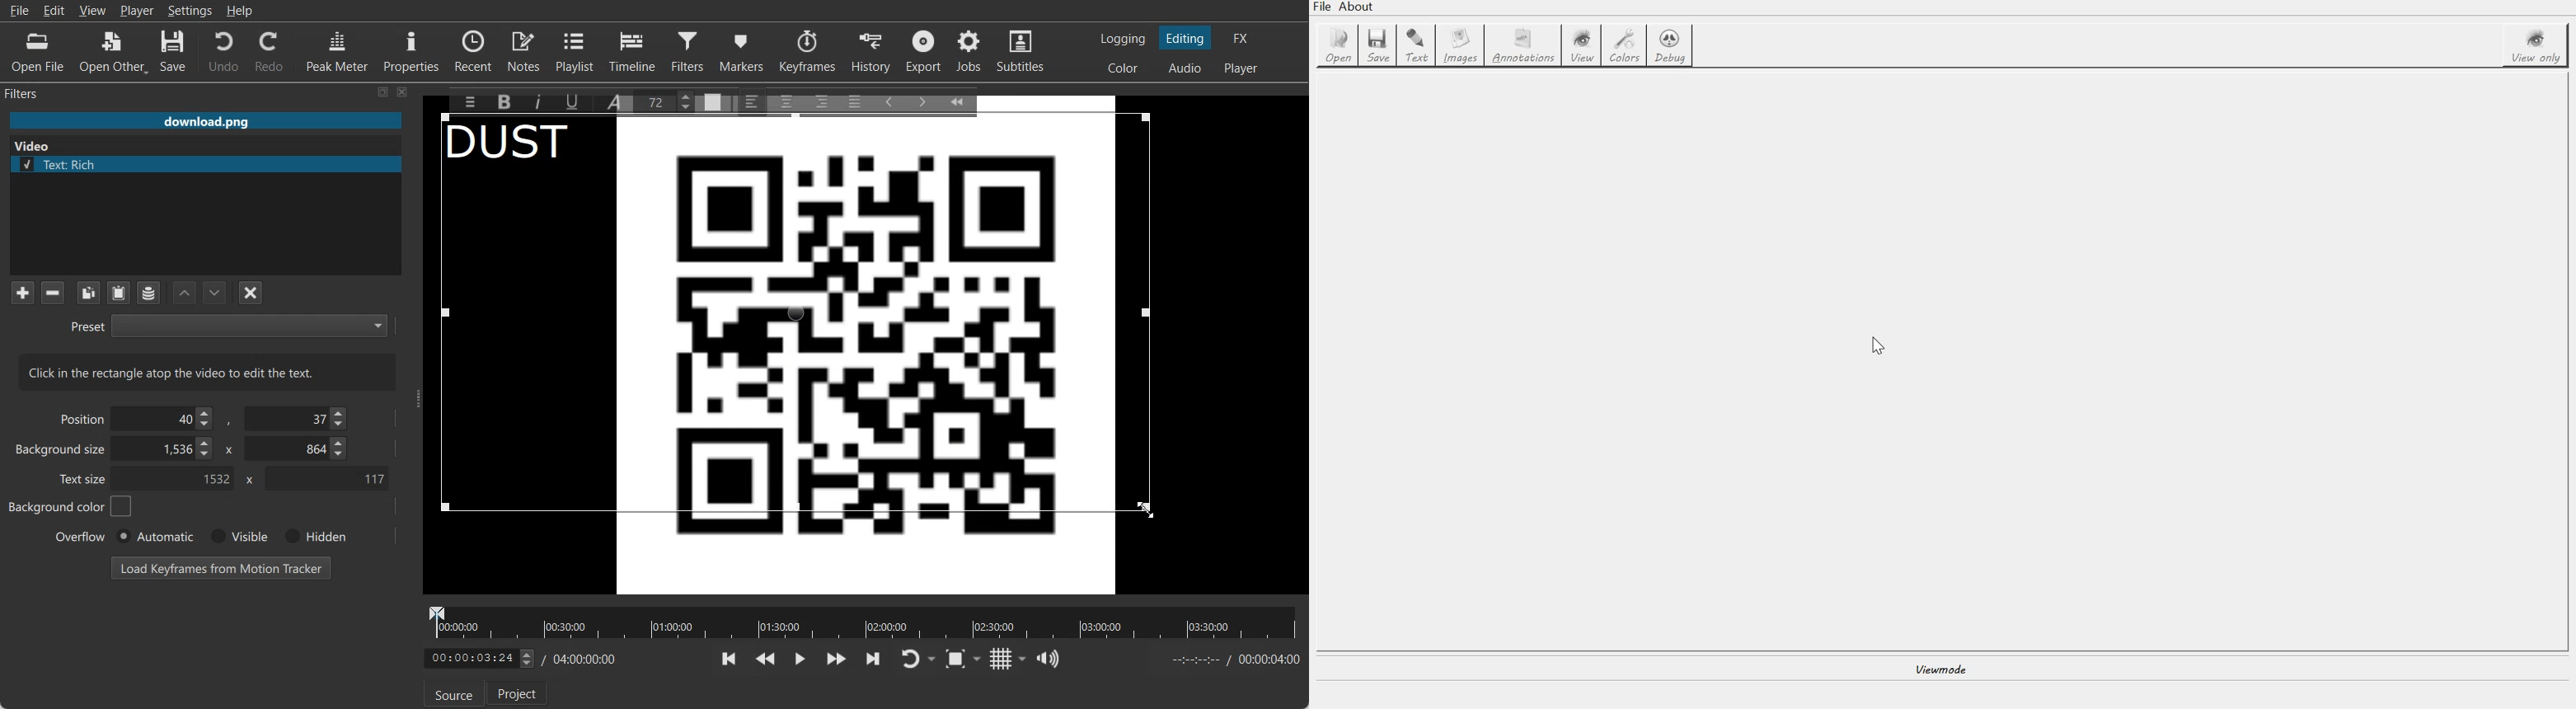  What do you see at coordinates (862, 621) in the screenshot?
I see `Video timeline` at bounding box center [862, 621].